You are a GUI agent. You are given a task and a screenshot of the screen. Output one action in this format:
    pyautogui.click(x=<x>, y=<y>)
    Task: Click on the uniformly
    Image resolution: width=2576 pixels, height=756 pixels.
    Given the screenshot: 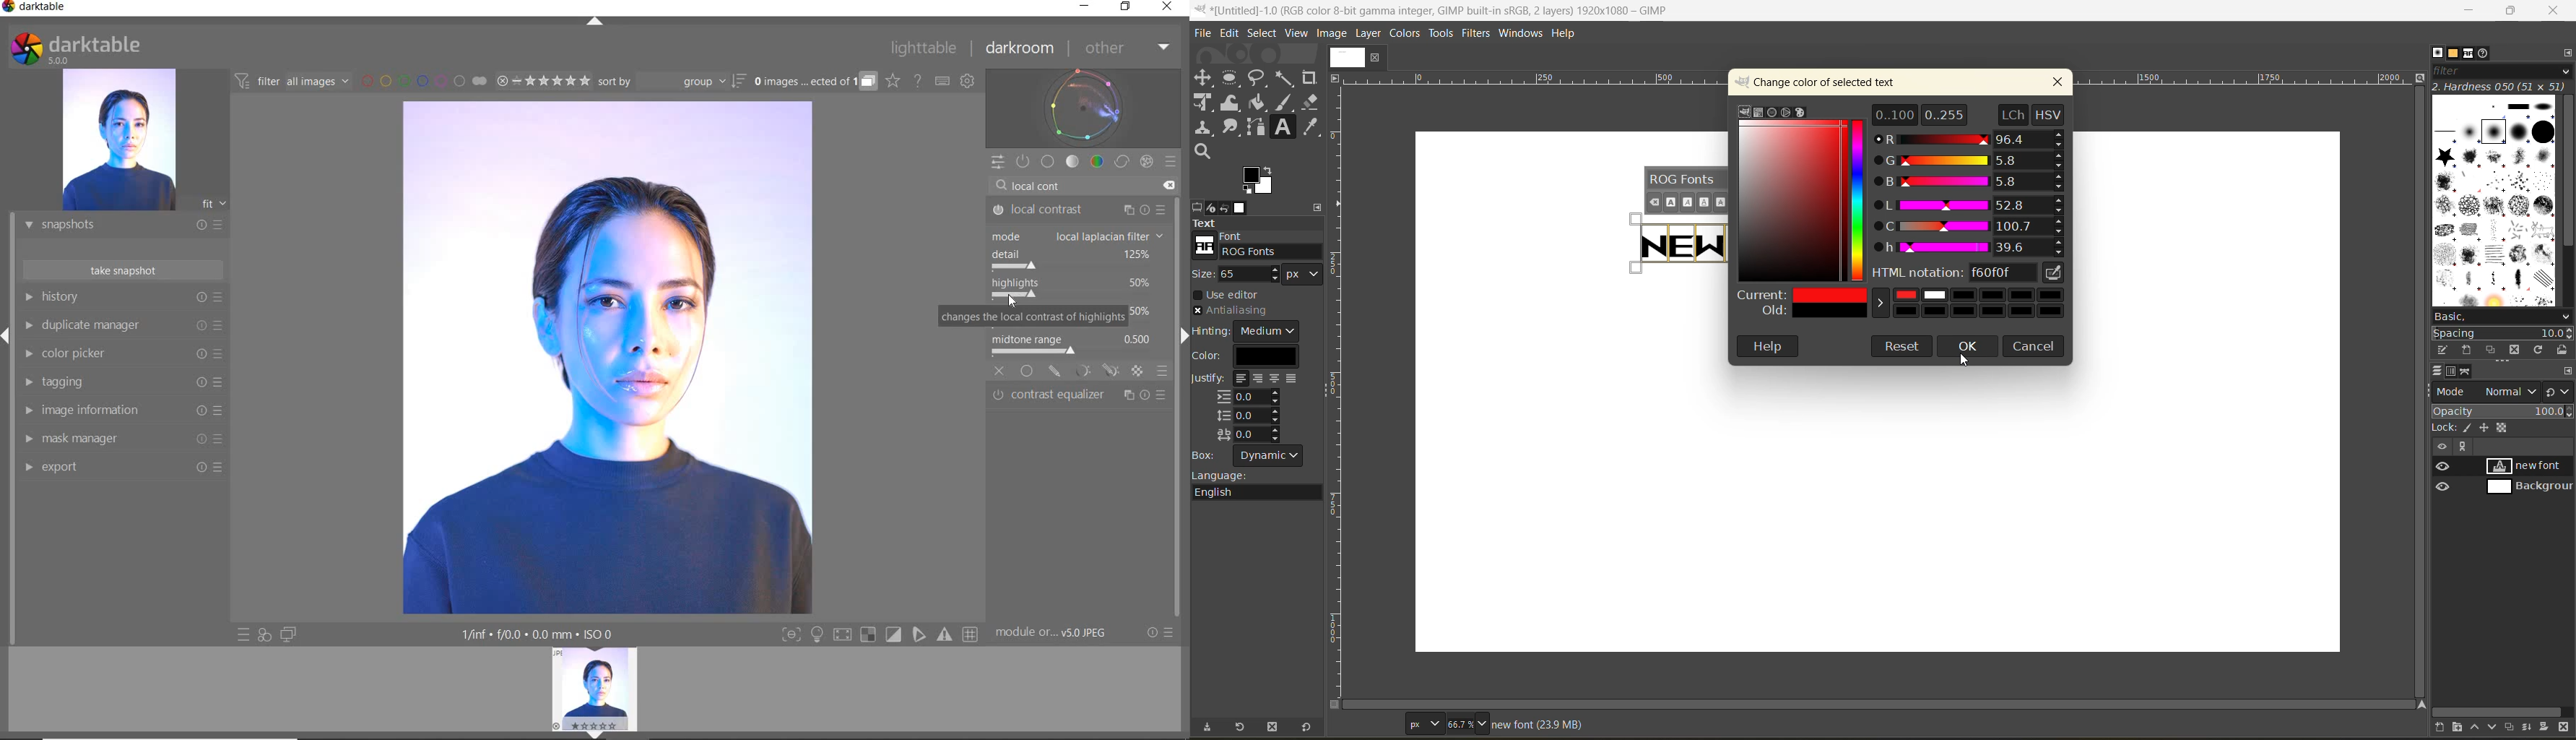 What is the action you would take?
    pyautogui.click(x=1027, y=371)
    